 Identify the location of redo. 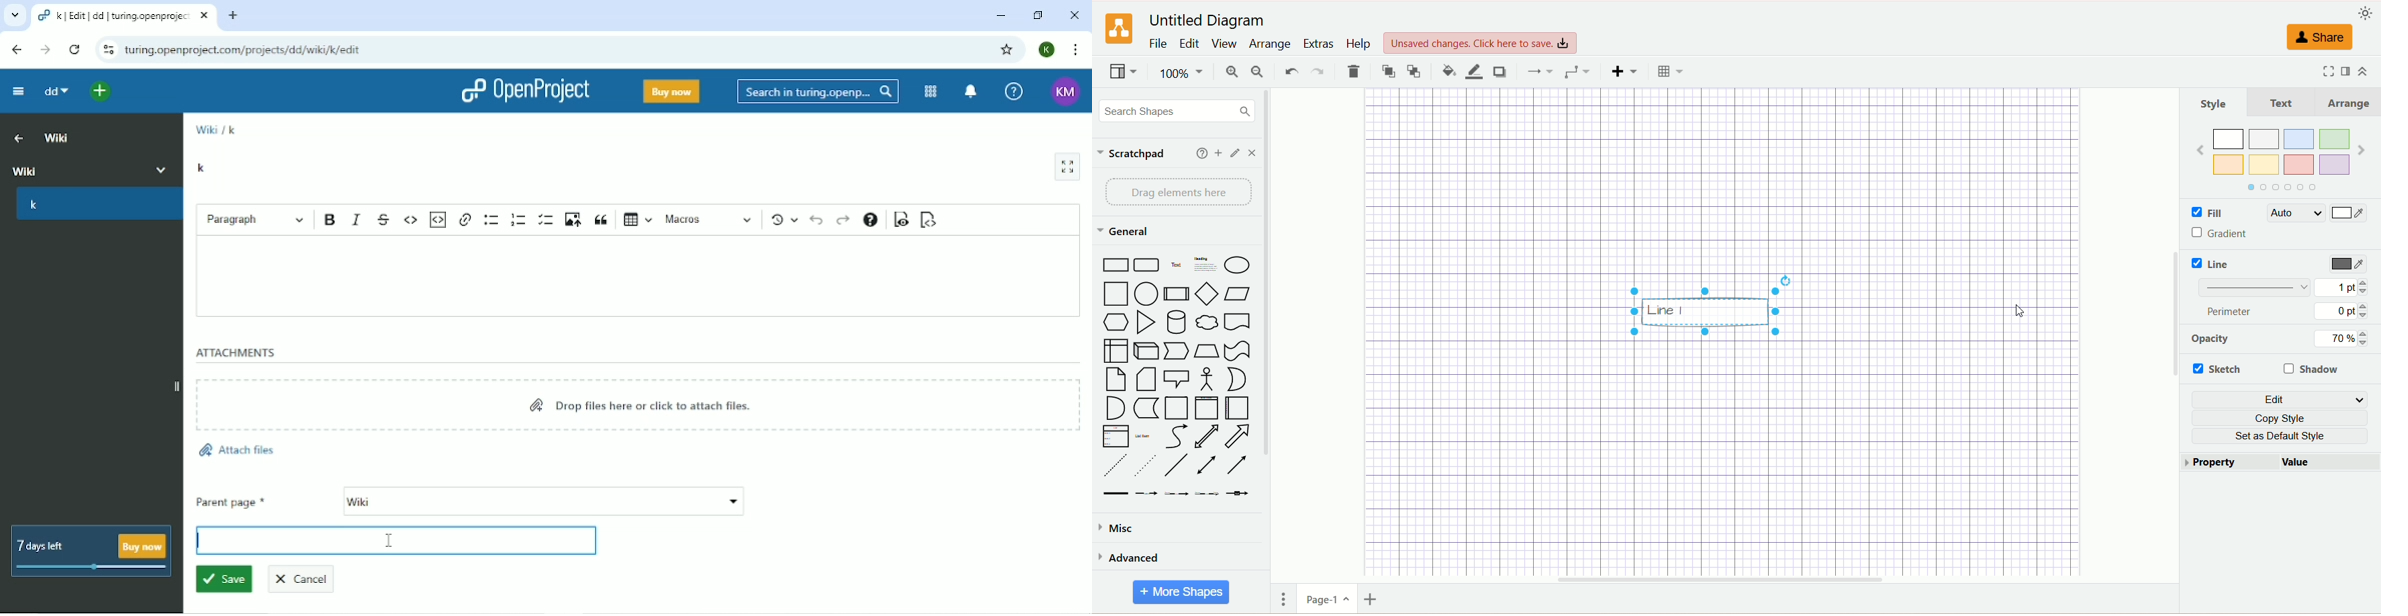
(1317, 70).